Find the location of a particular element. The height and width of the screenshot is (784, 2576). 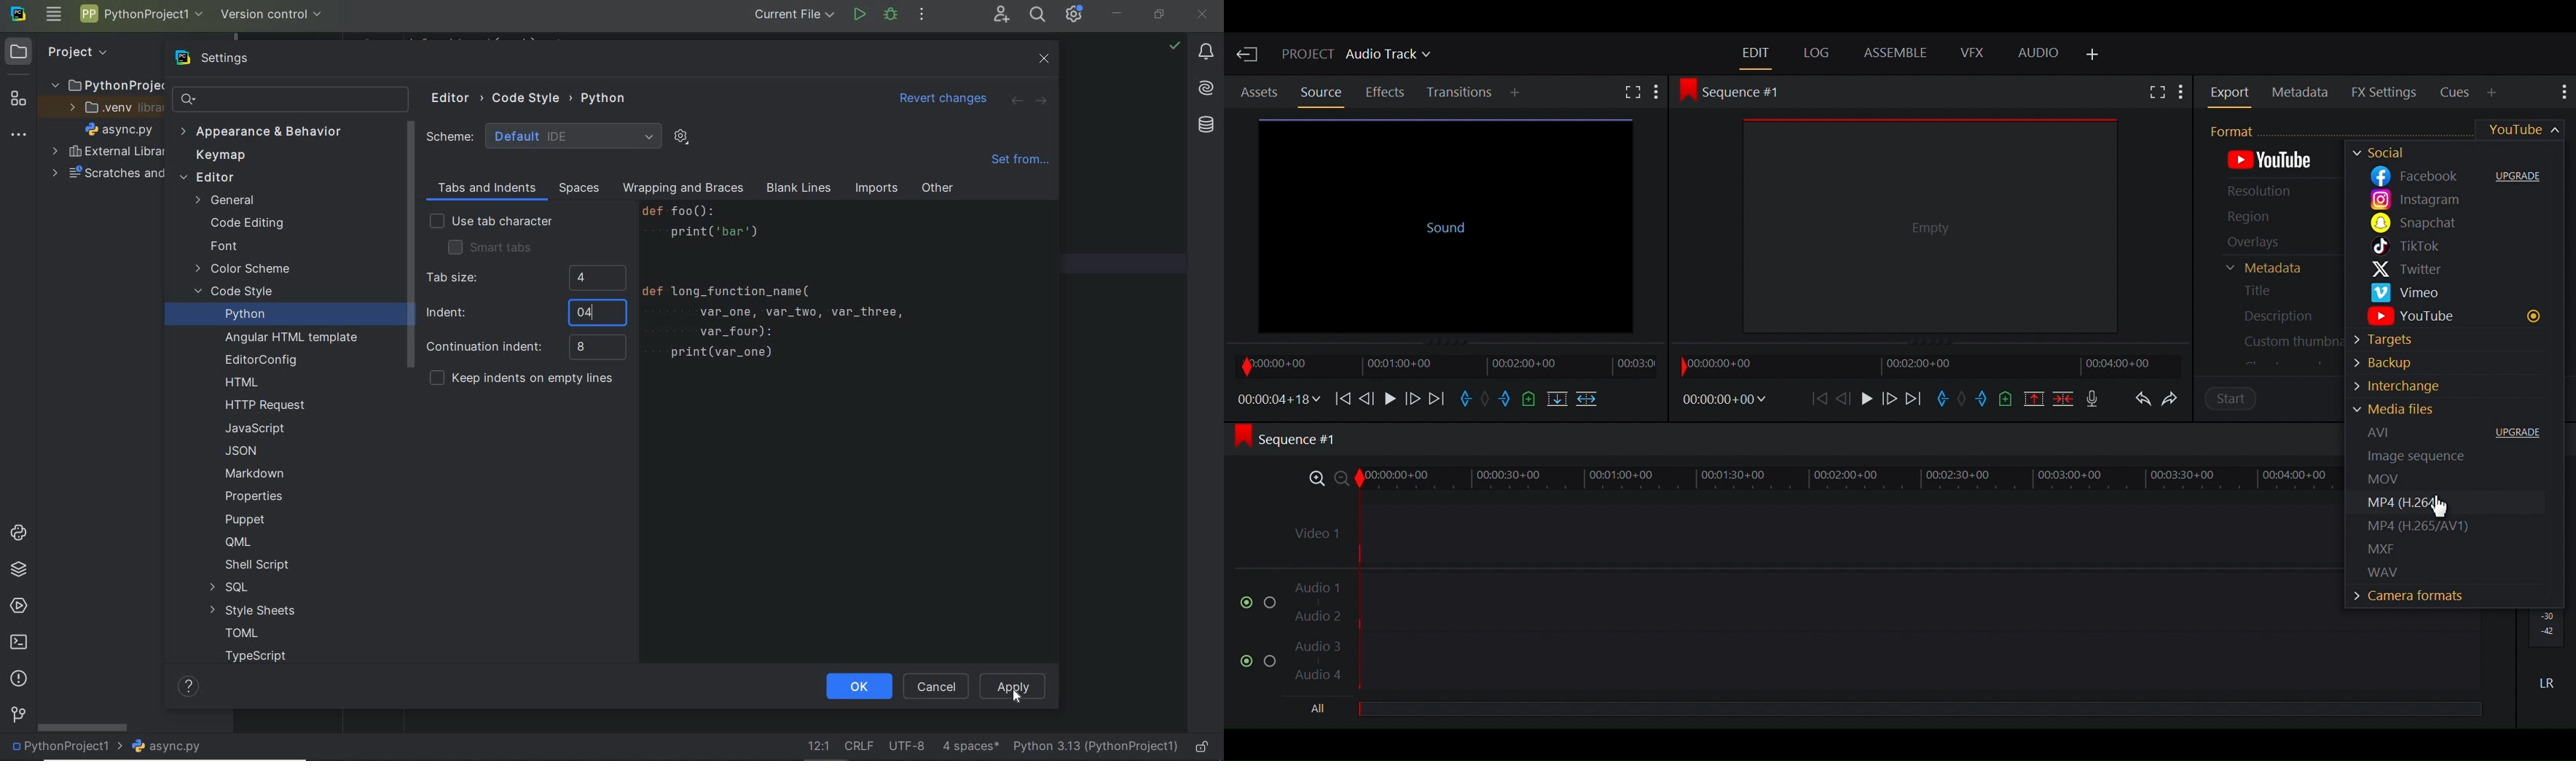

Interchange is located at coordinates (2451, 388).